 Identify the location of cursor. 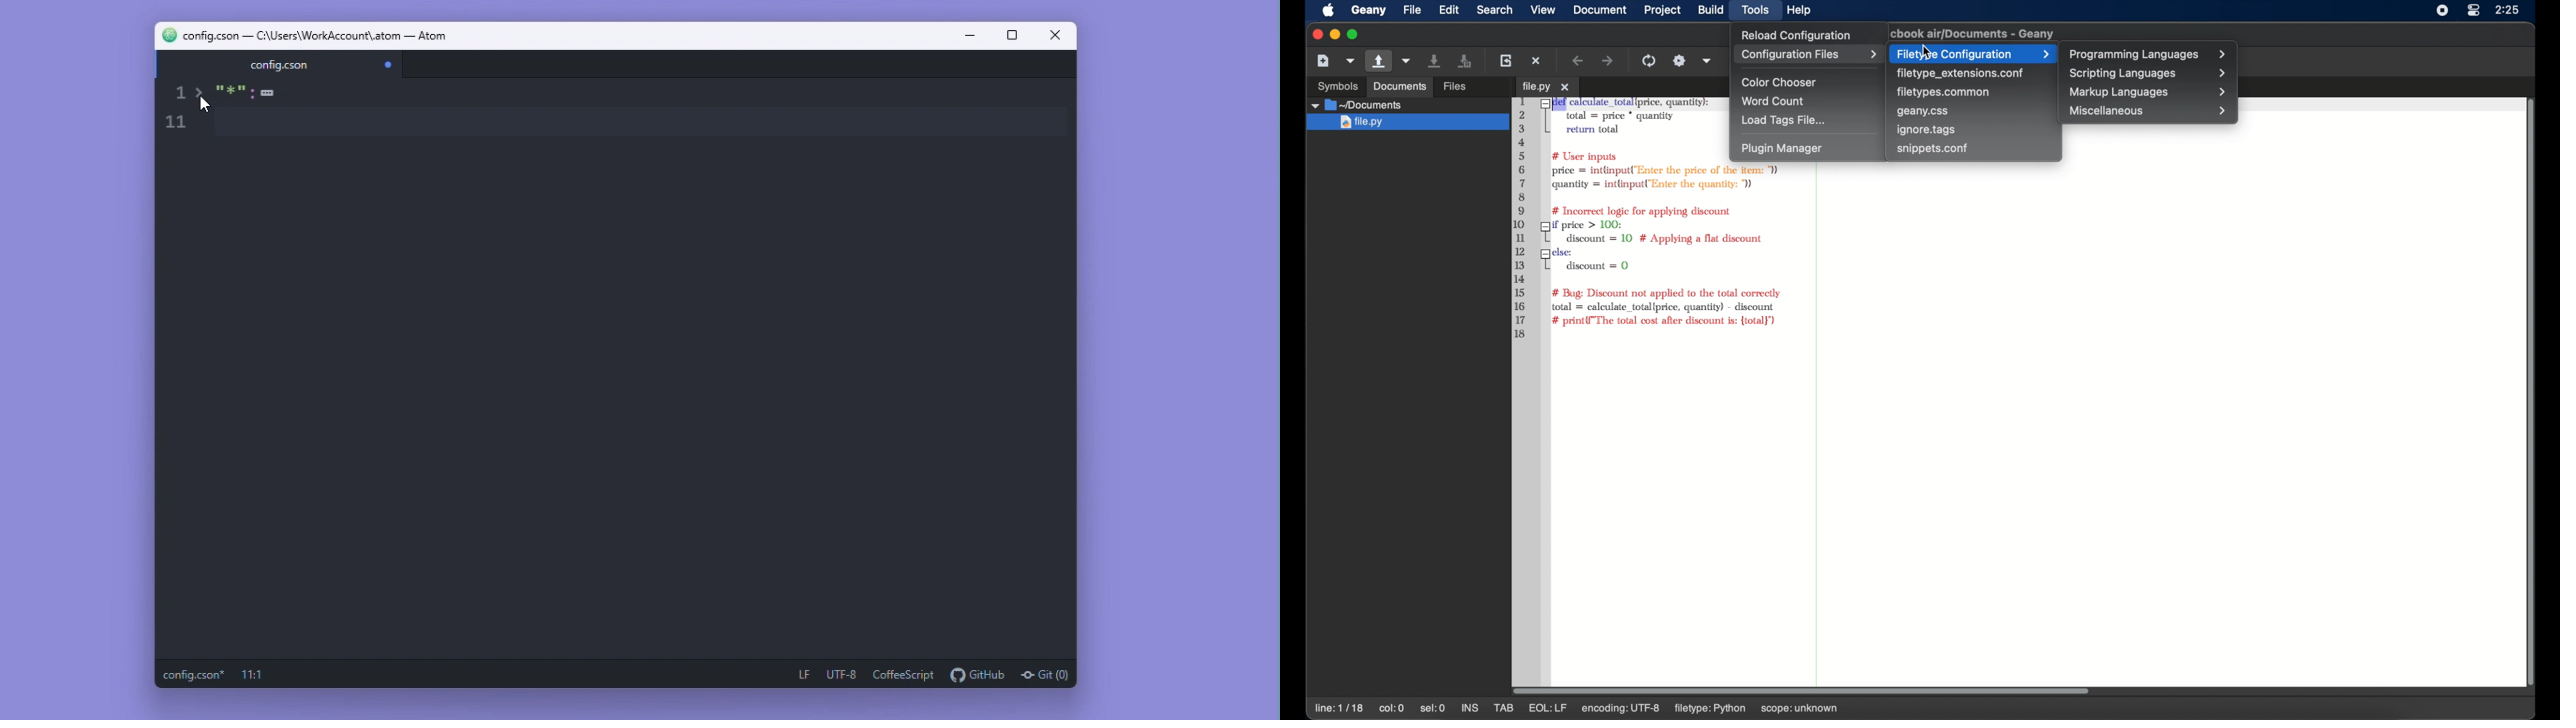
(207, 107).